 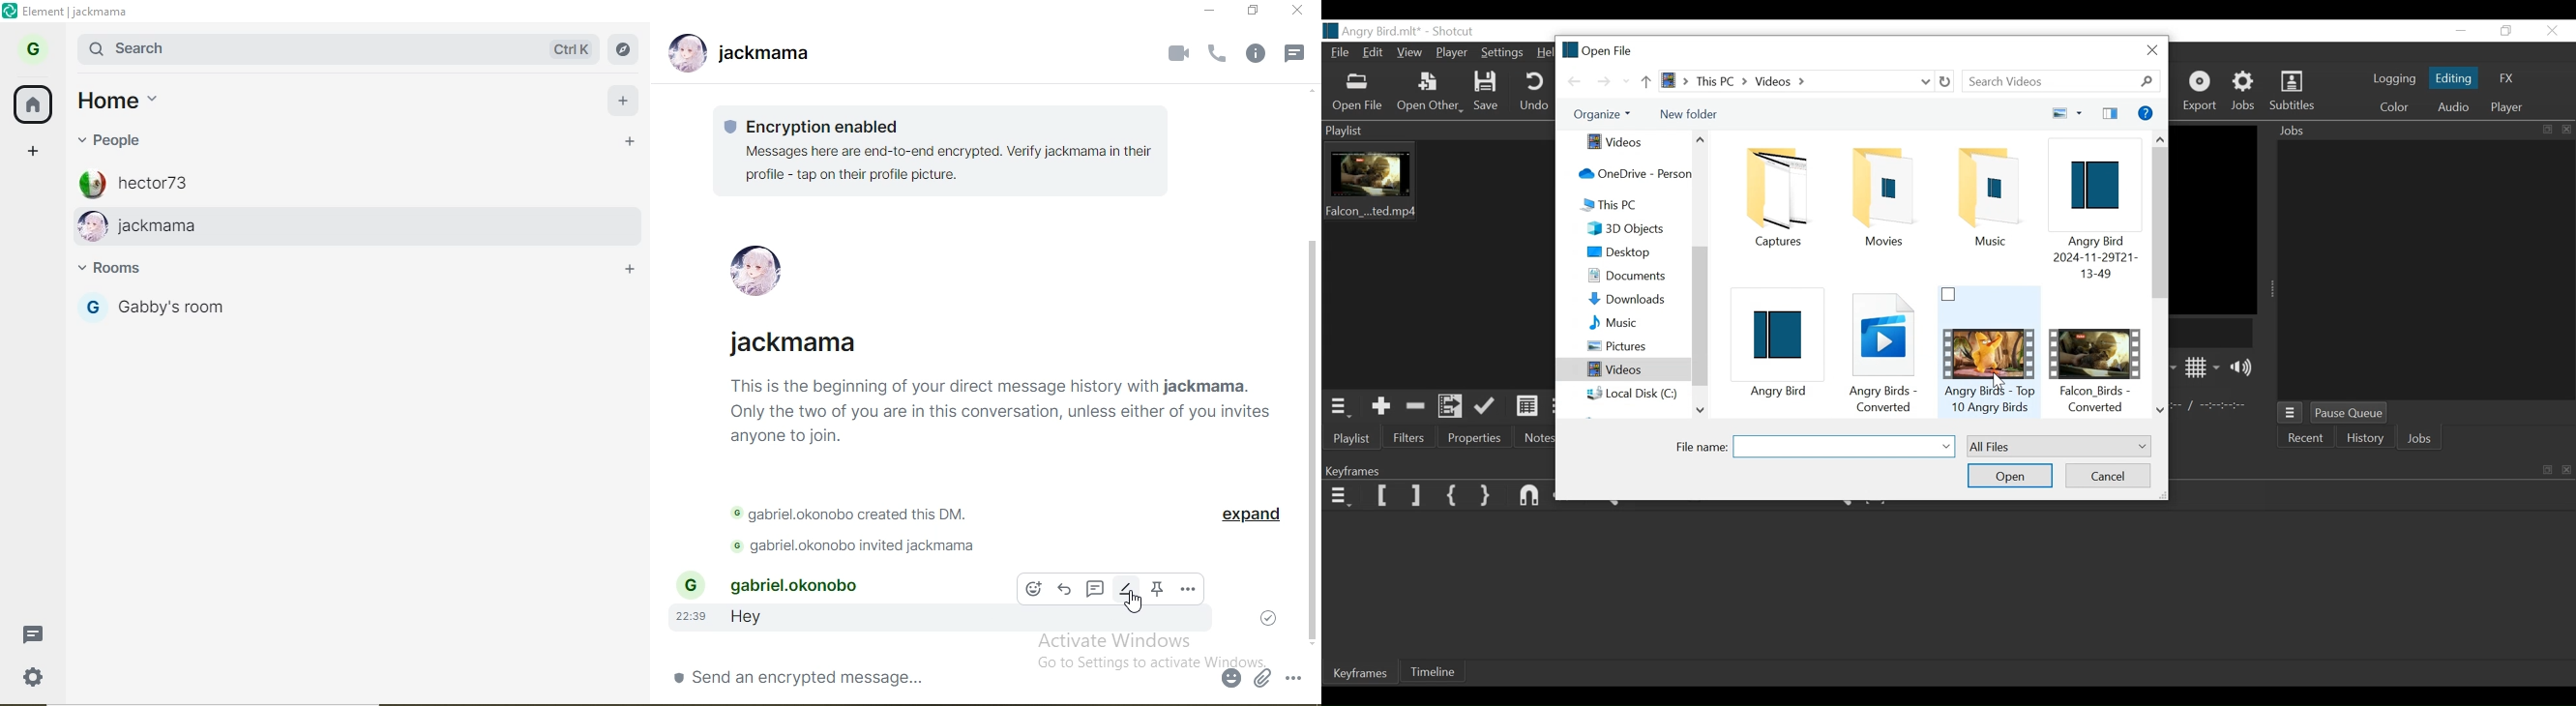 I want to click on comment, so click(x=1094, y=590).